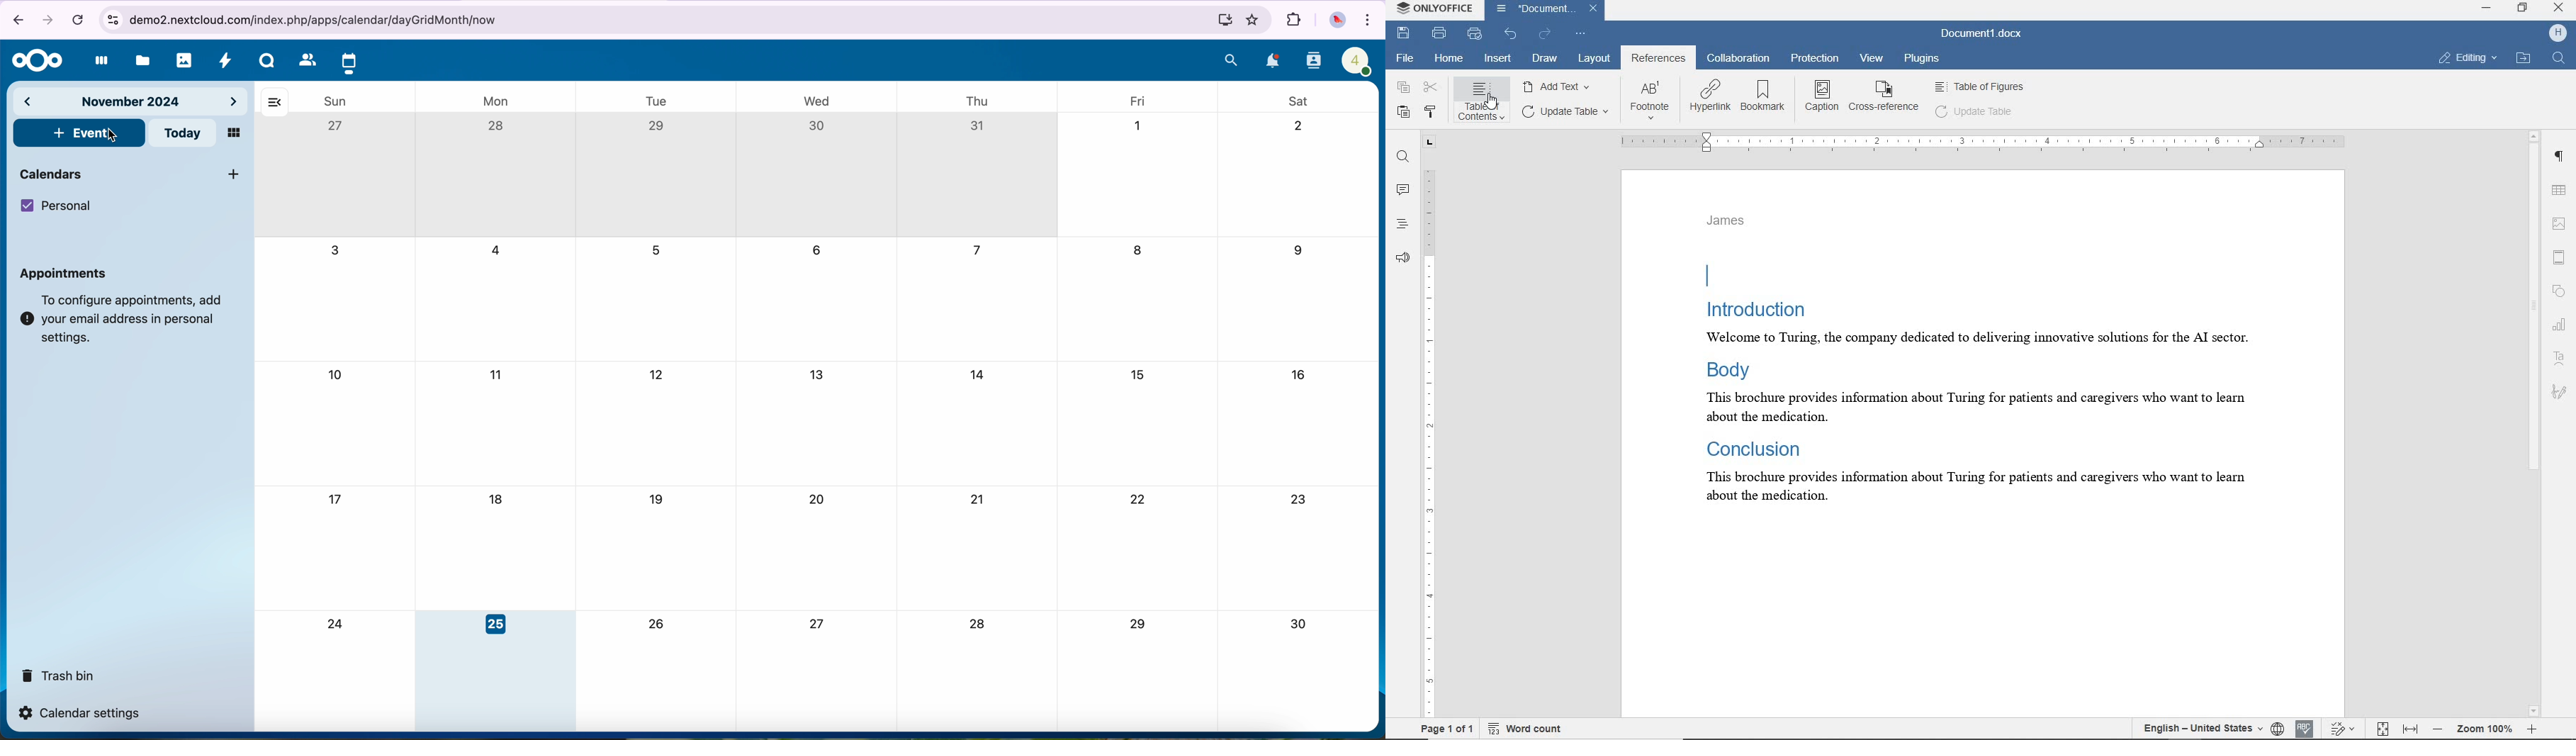 This screenshot has height=756, width=2576. Describe the element at coordinates (1582, 34) in the screenshot. I see `customize quick access toolbar` at that location.